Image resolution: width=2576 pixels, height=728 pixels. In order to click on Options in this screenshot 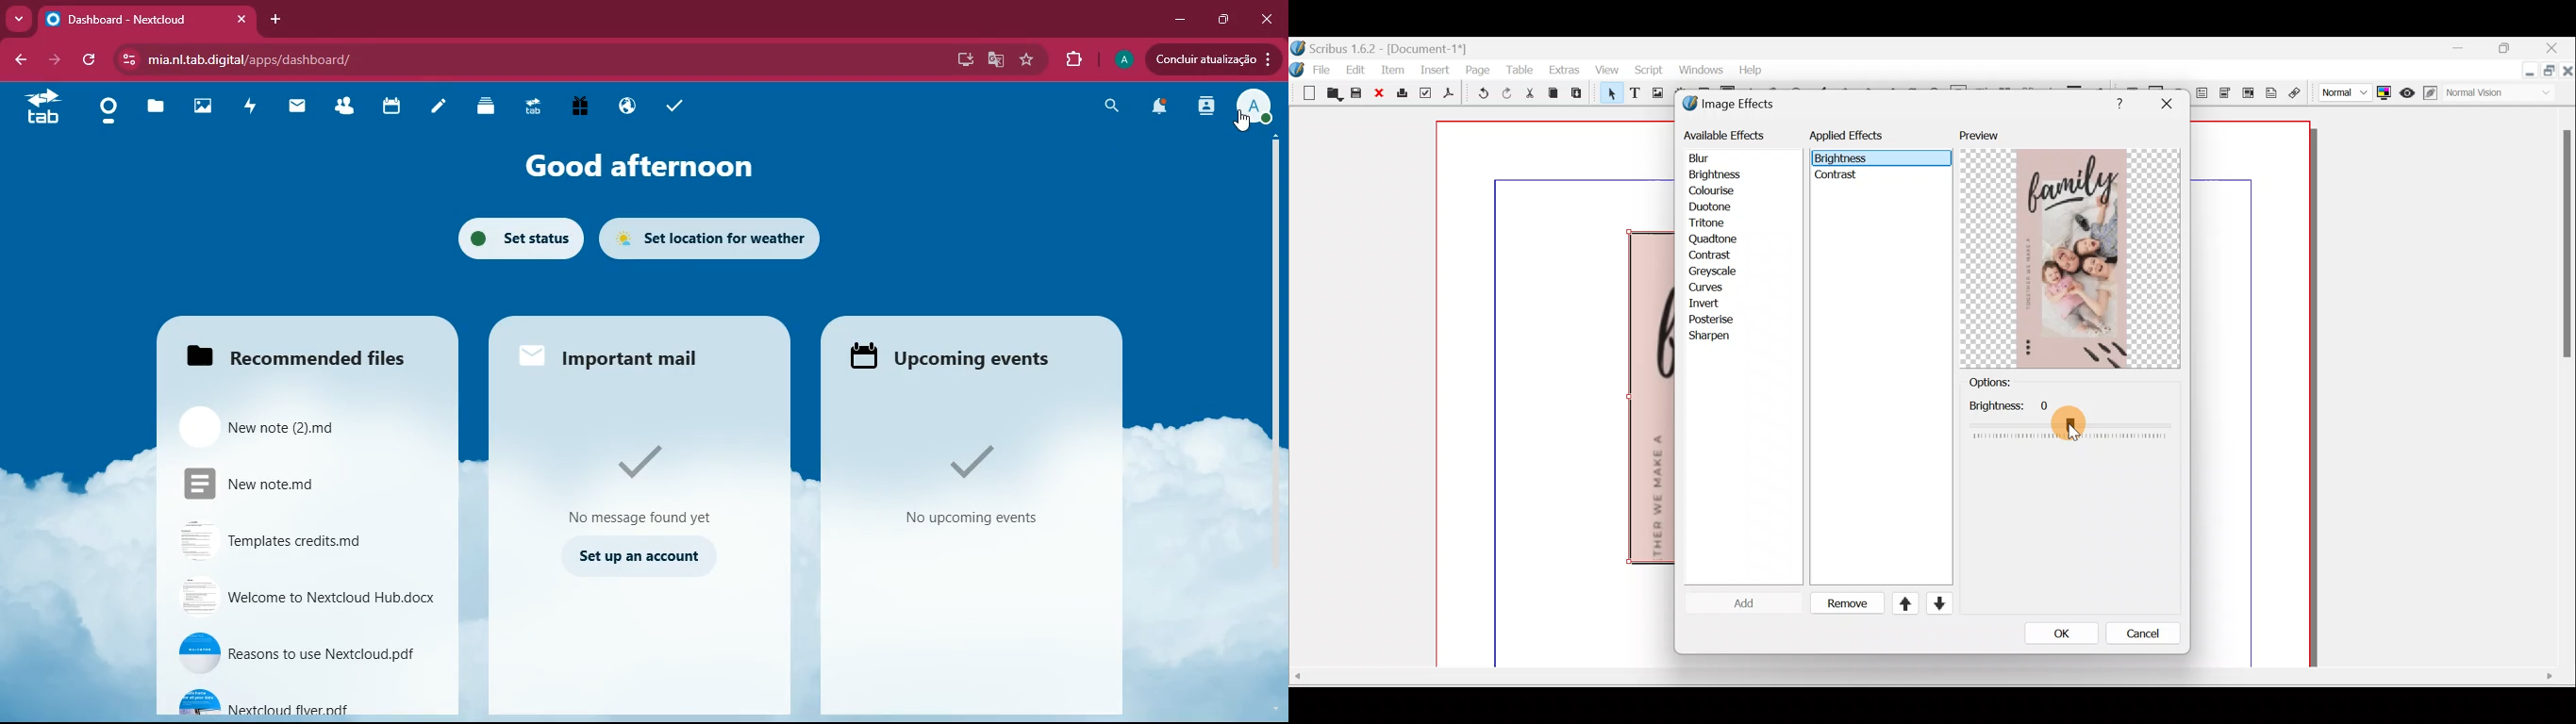, I will do `click(2012, 383)`.